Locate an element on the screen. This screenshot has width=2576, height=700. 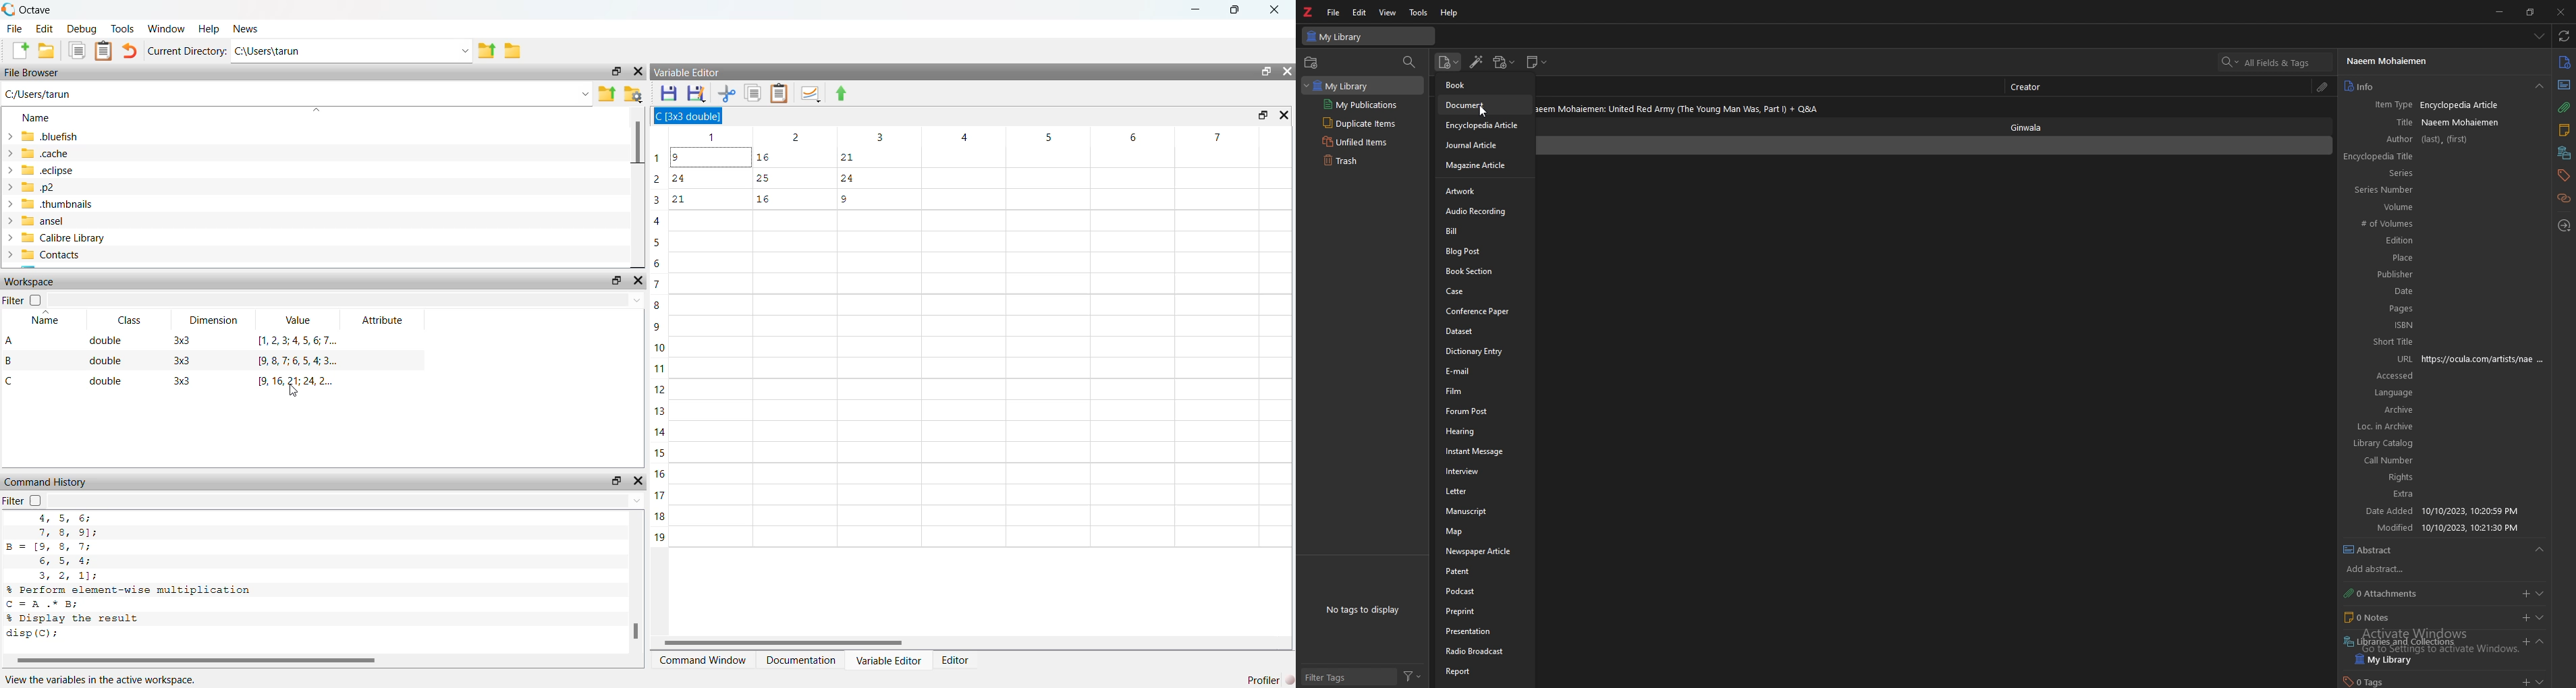
book section is located at coordinates (1485, 271).